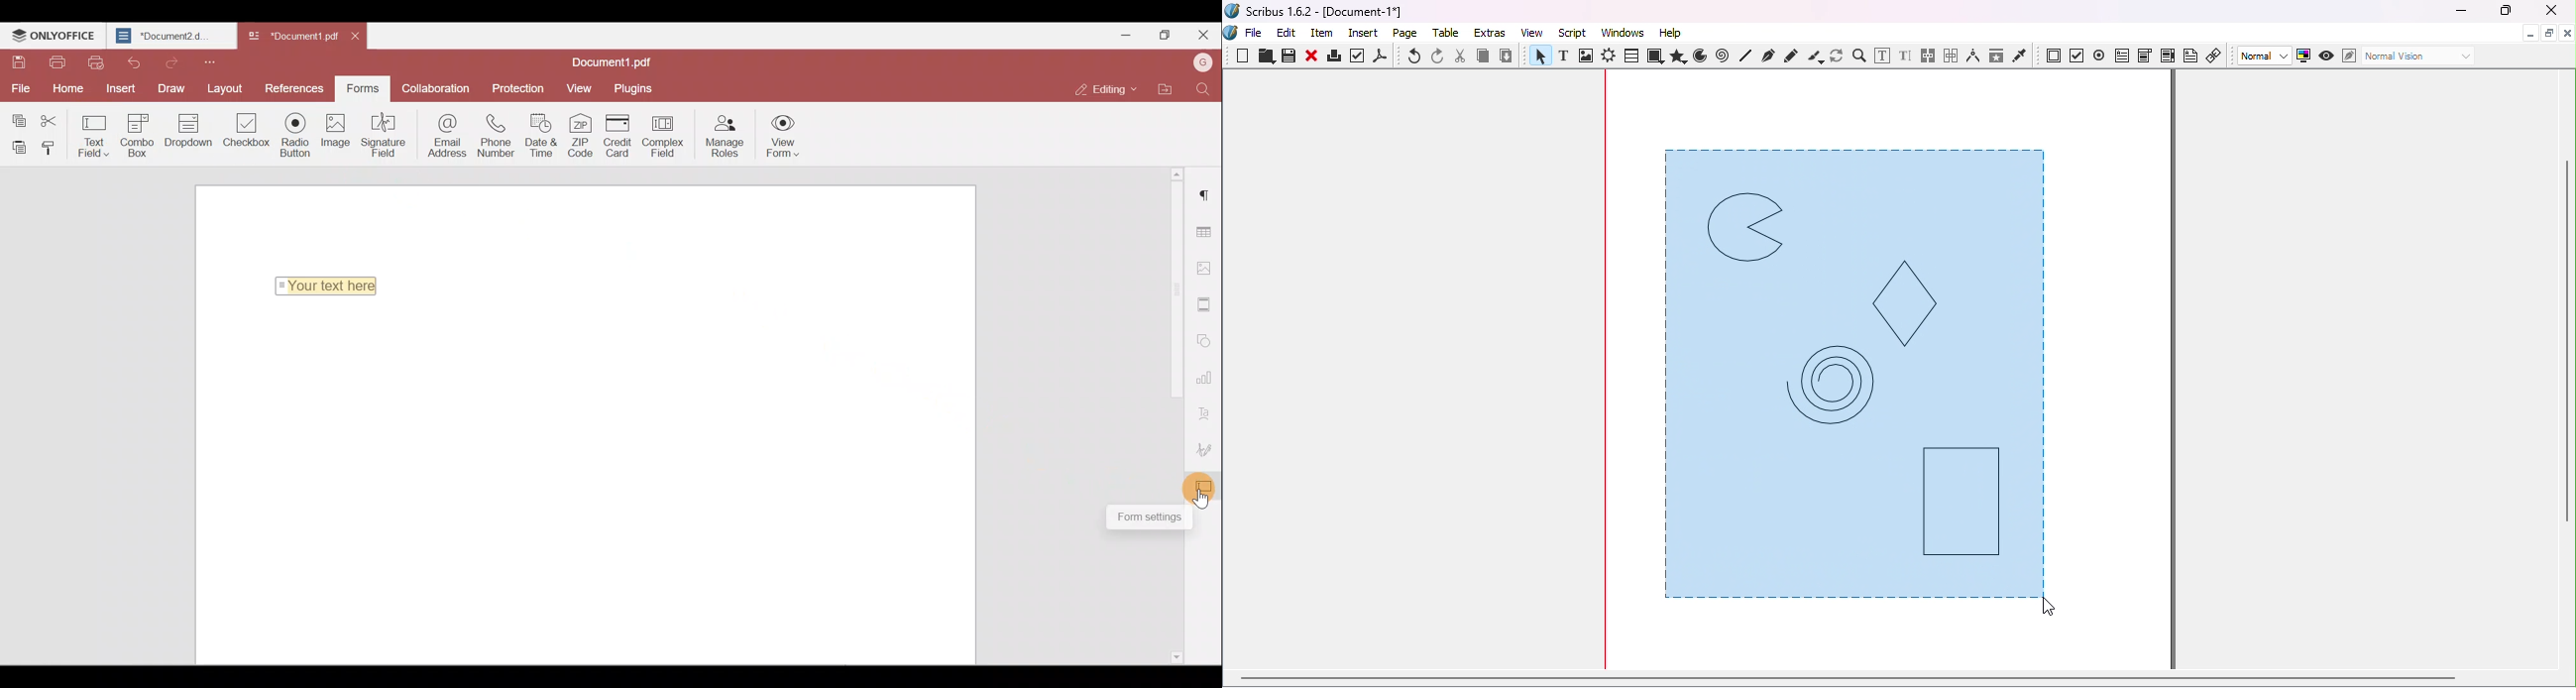  Describe the element at coordinates (2144, 56) in the screenshot. I see `PDF combo box` at that location.